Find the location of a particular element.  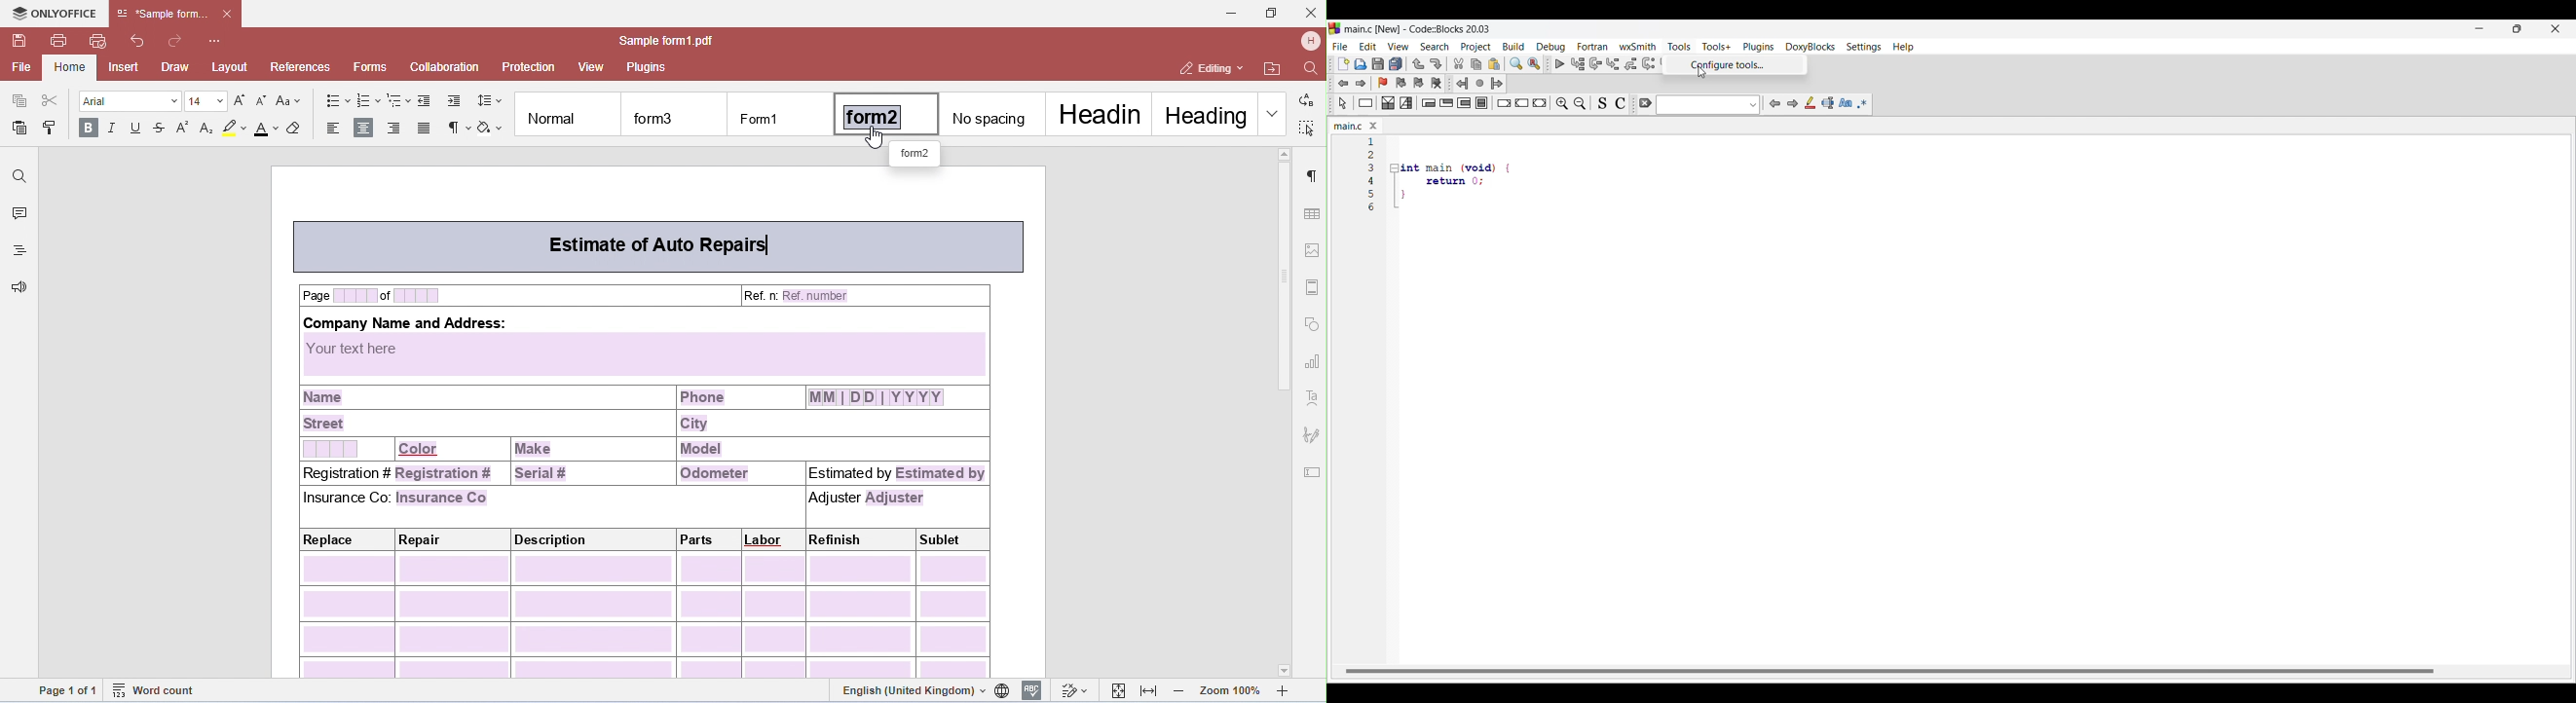

Continue instruction is located at coordinates (1522, 103).